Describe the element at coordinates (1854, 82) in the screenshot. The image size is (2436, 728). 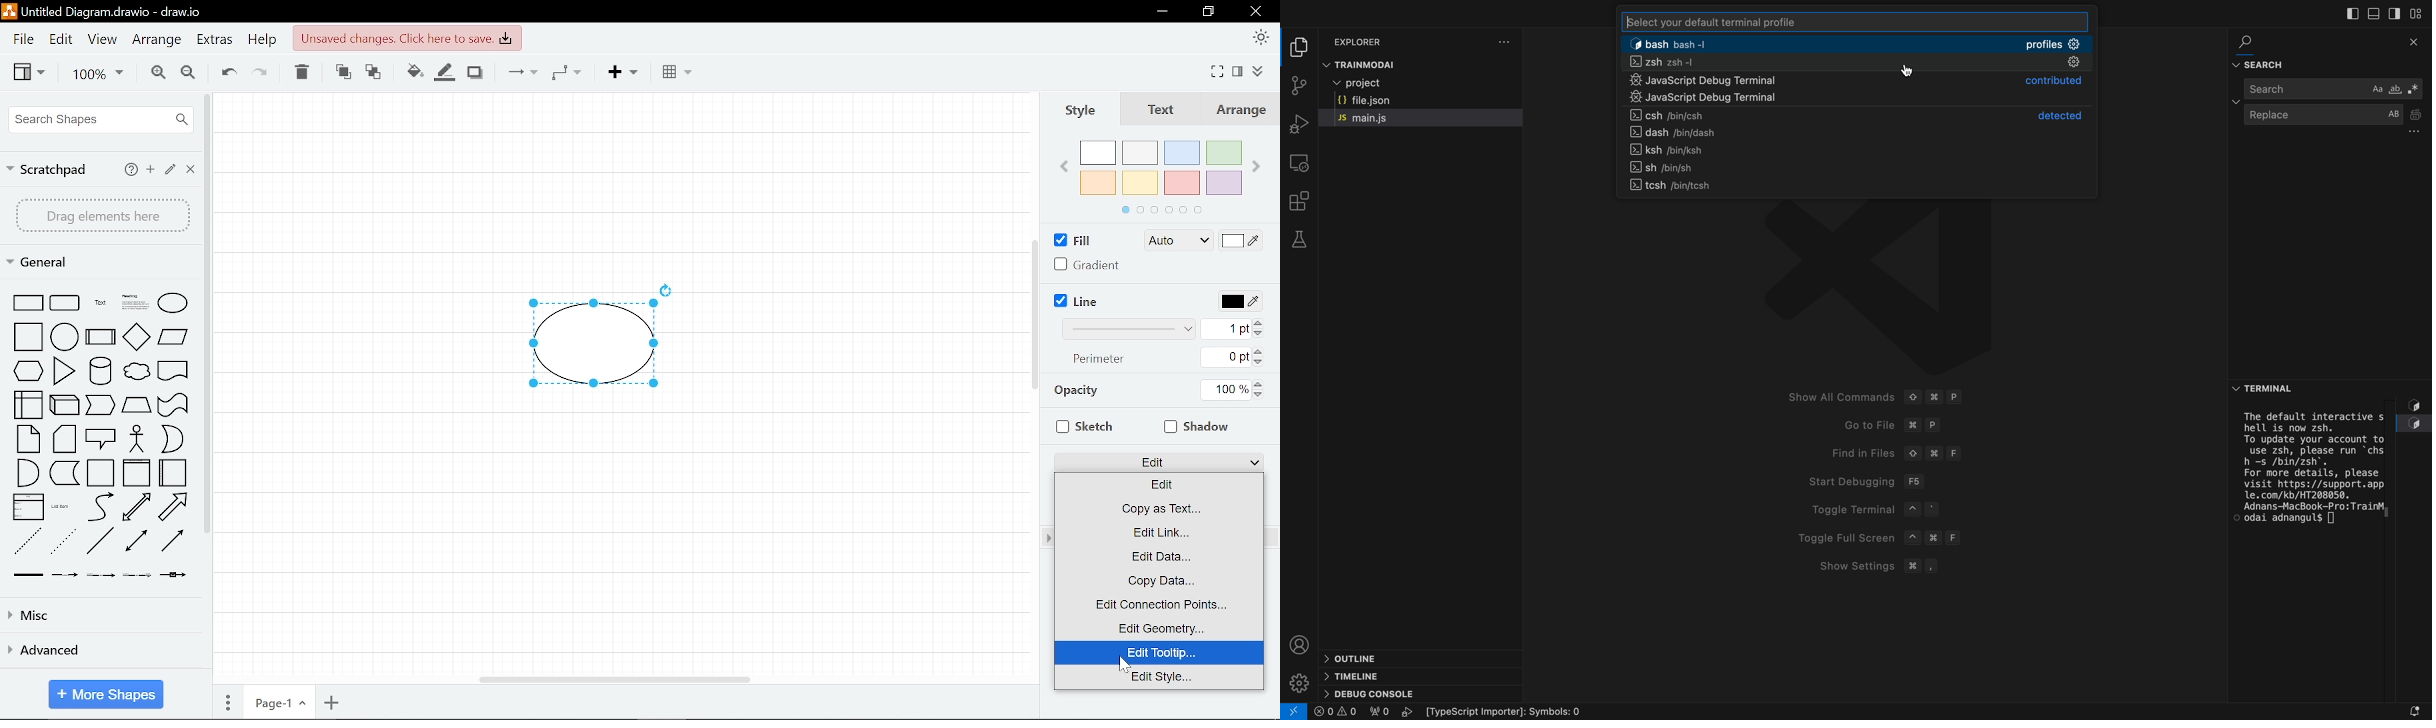
I see `` at that location.